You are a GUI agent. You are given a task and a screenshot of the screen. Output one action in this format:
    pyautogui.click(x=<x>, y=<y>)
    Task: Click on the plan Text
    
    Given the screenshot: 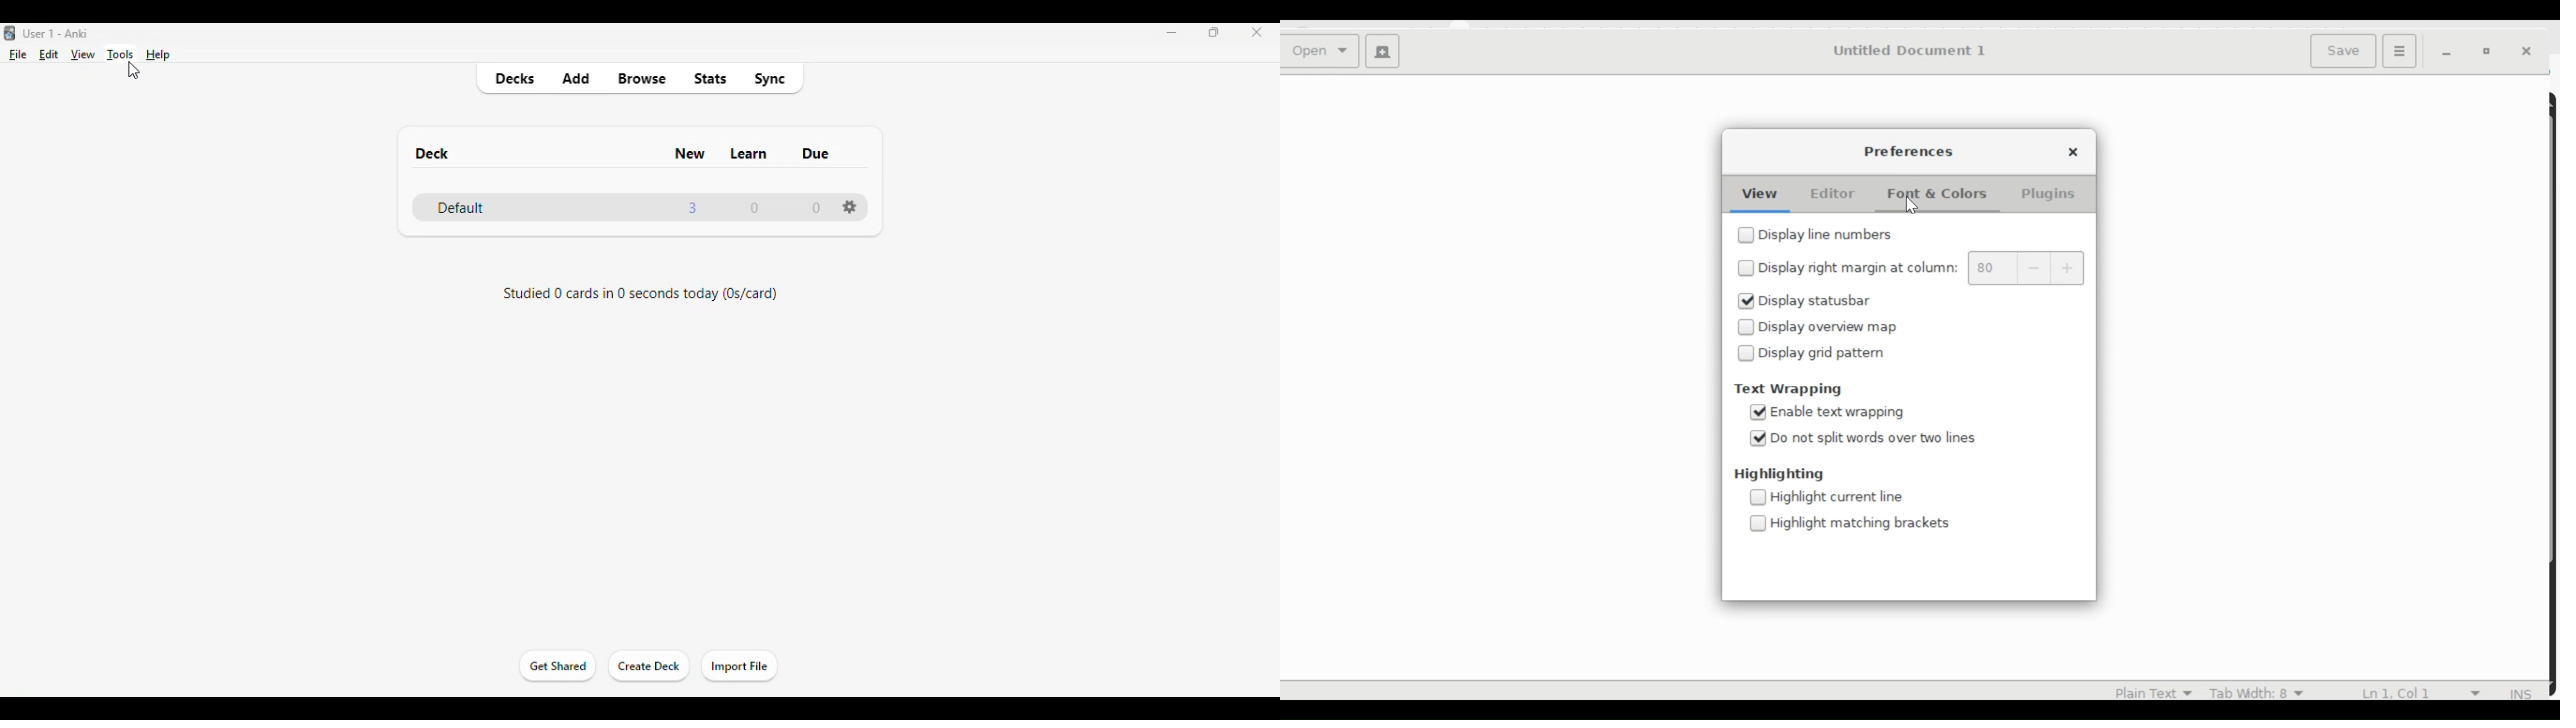 What is the action you would take?
    pyautogui.click(x=2145, y=691)
    